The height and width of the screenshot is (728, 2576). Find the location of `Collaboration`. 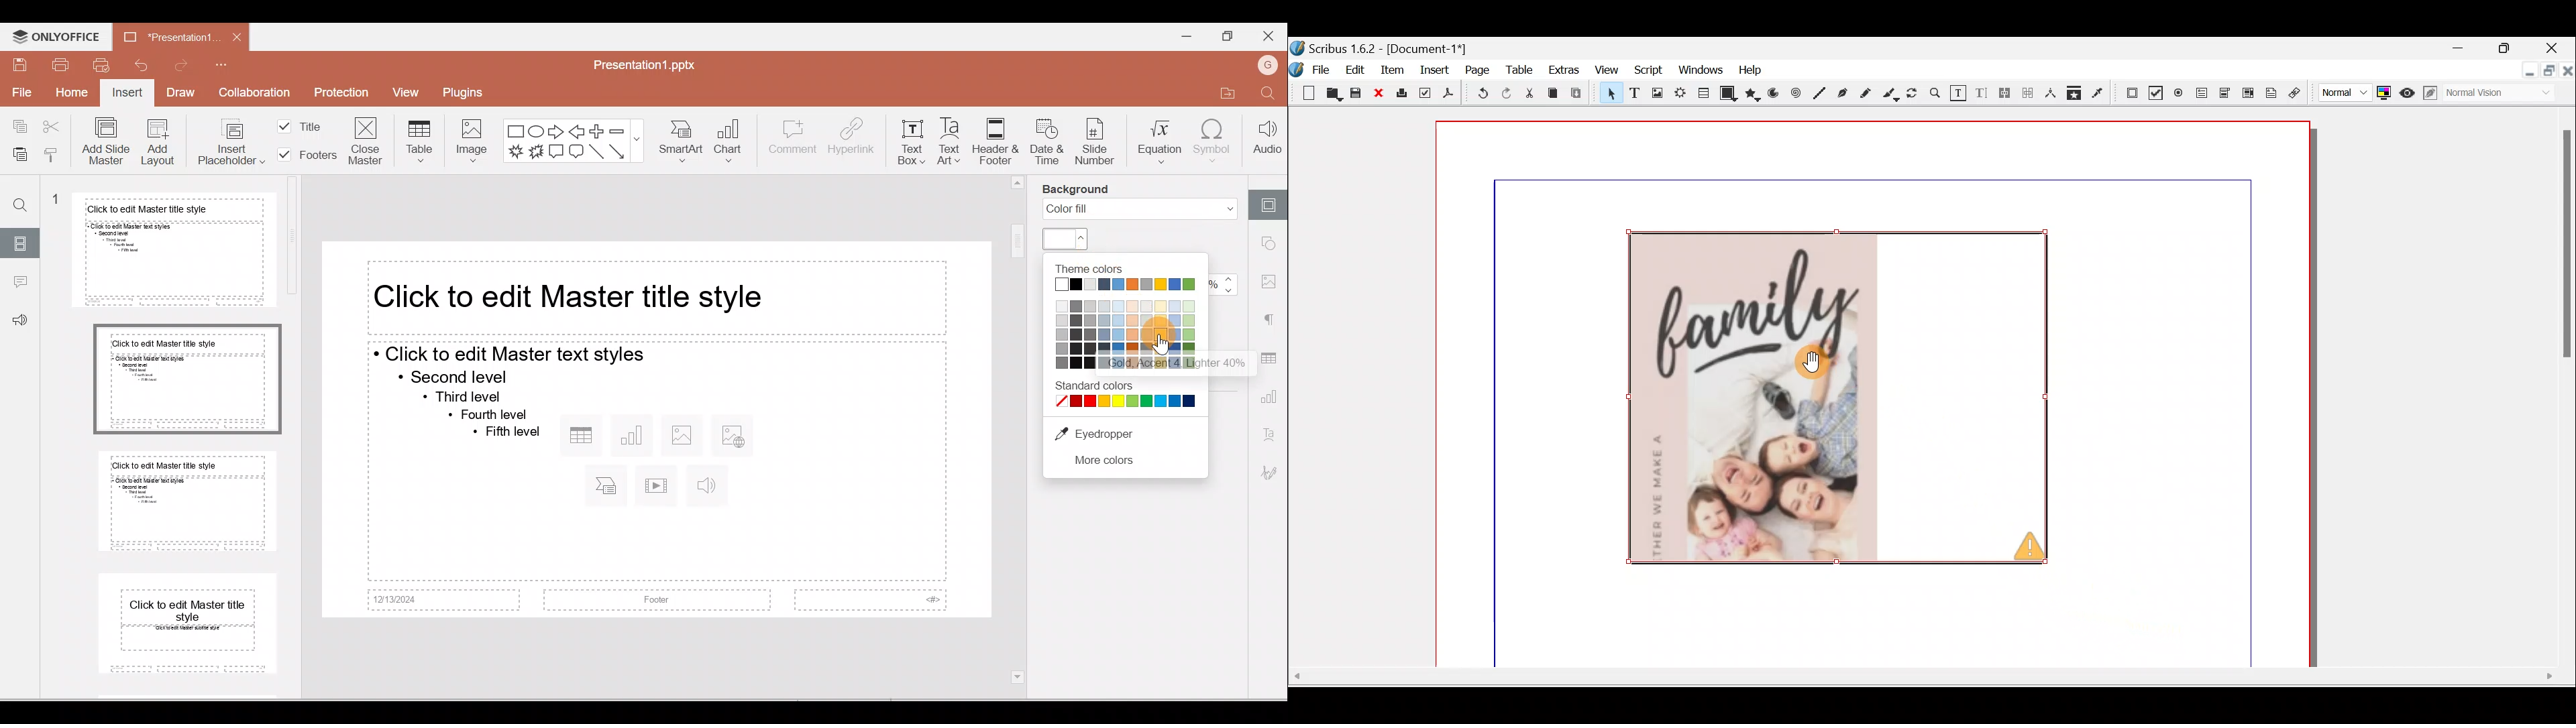

Collaboration is located at coordinates (258, 94).